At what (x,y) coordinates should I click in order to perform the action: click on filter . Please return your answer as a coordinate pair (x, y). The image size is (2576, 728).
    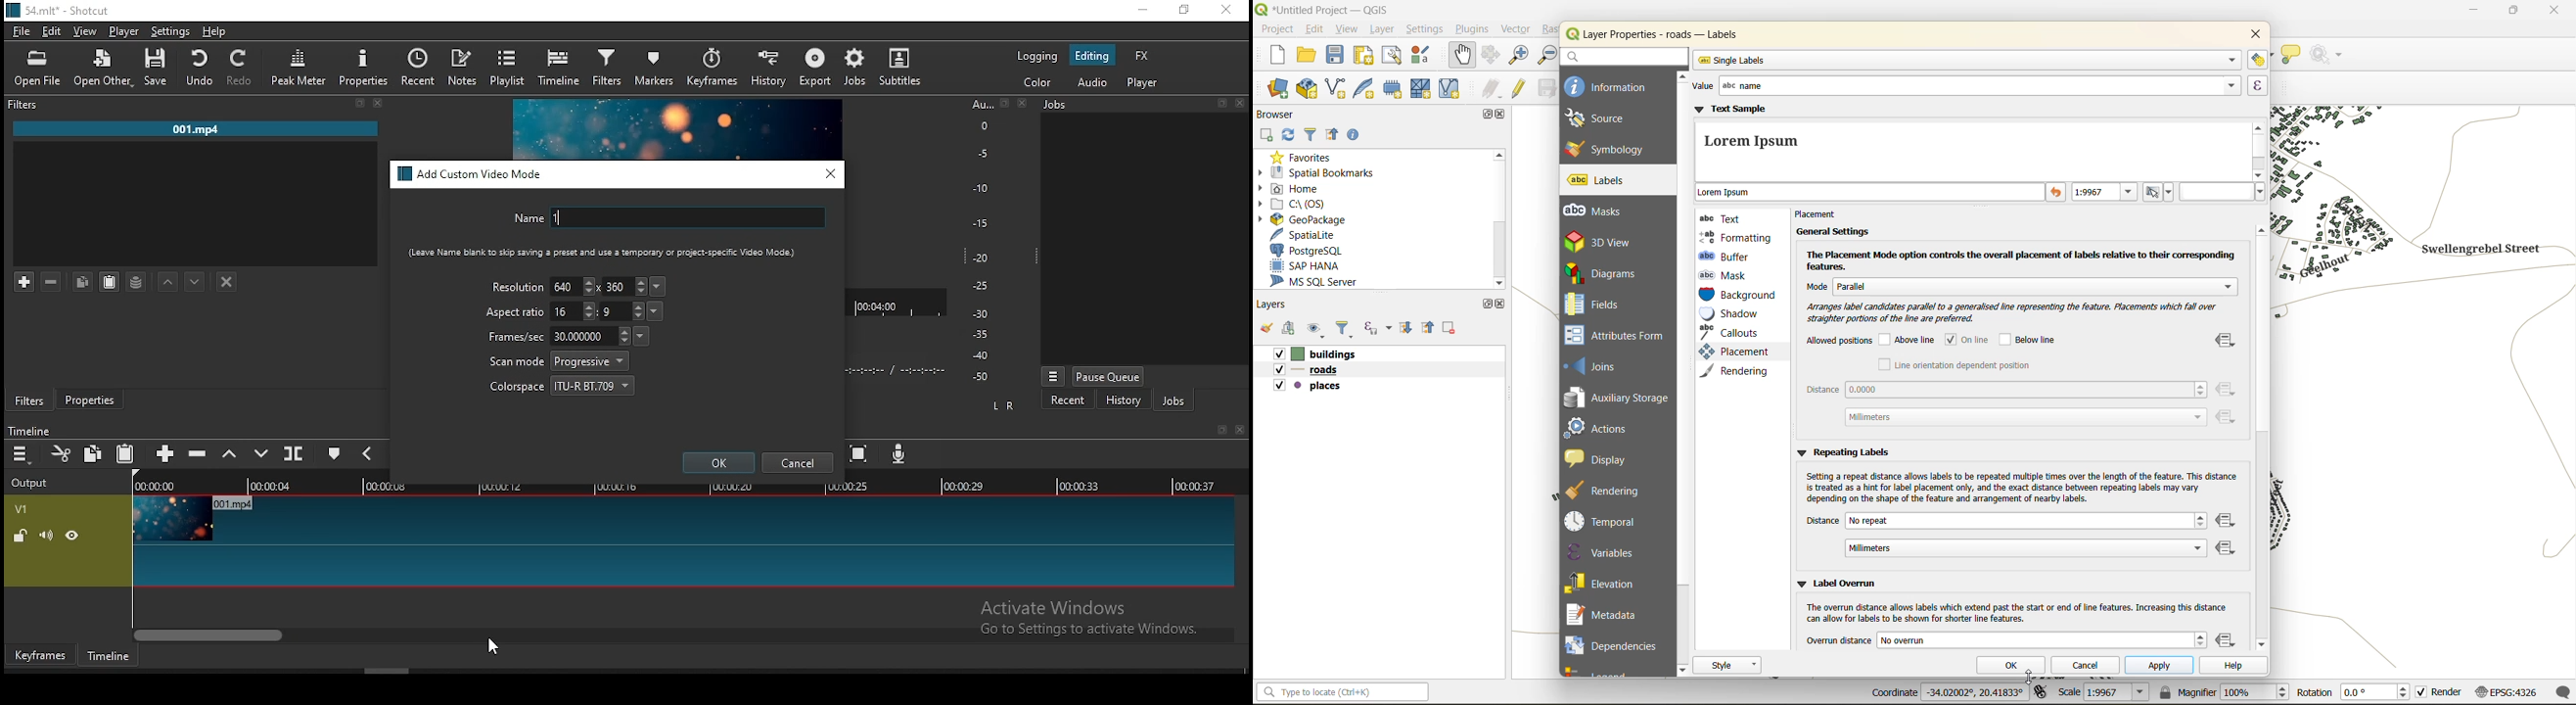
    Looking at the image, I should click on (1346, 330).